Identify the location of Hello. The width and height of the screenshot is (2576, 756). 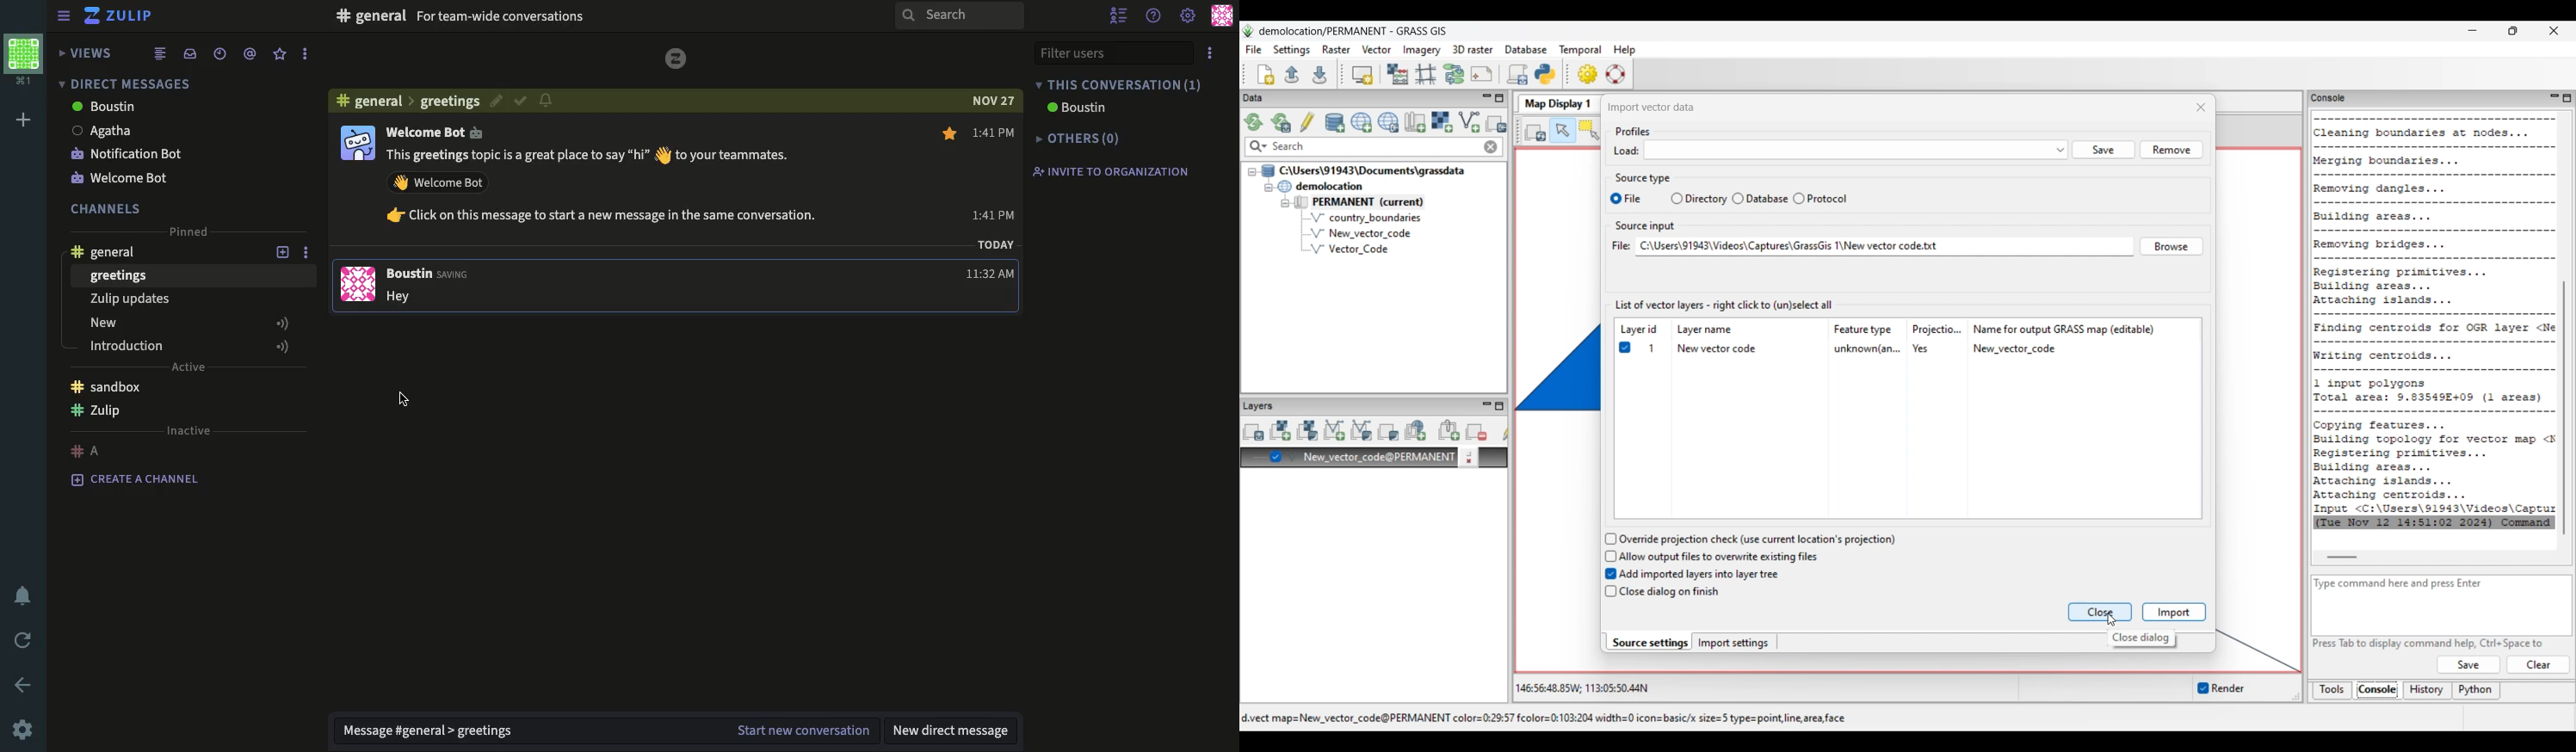
(408, 298).